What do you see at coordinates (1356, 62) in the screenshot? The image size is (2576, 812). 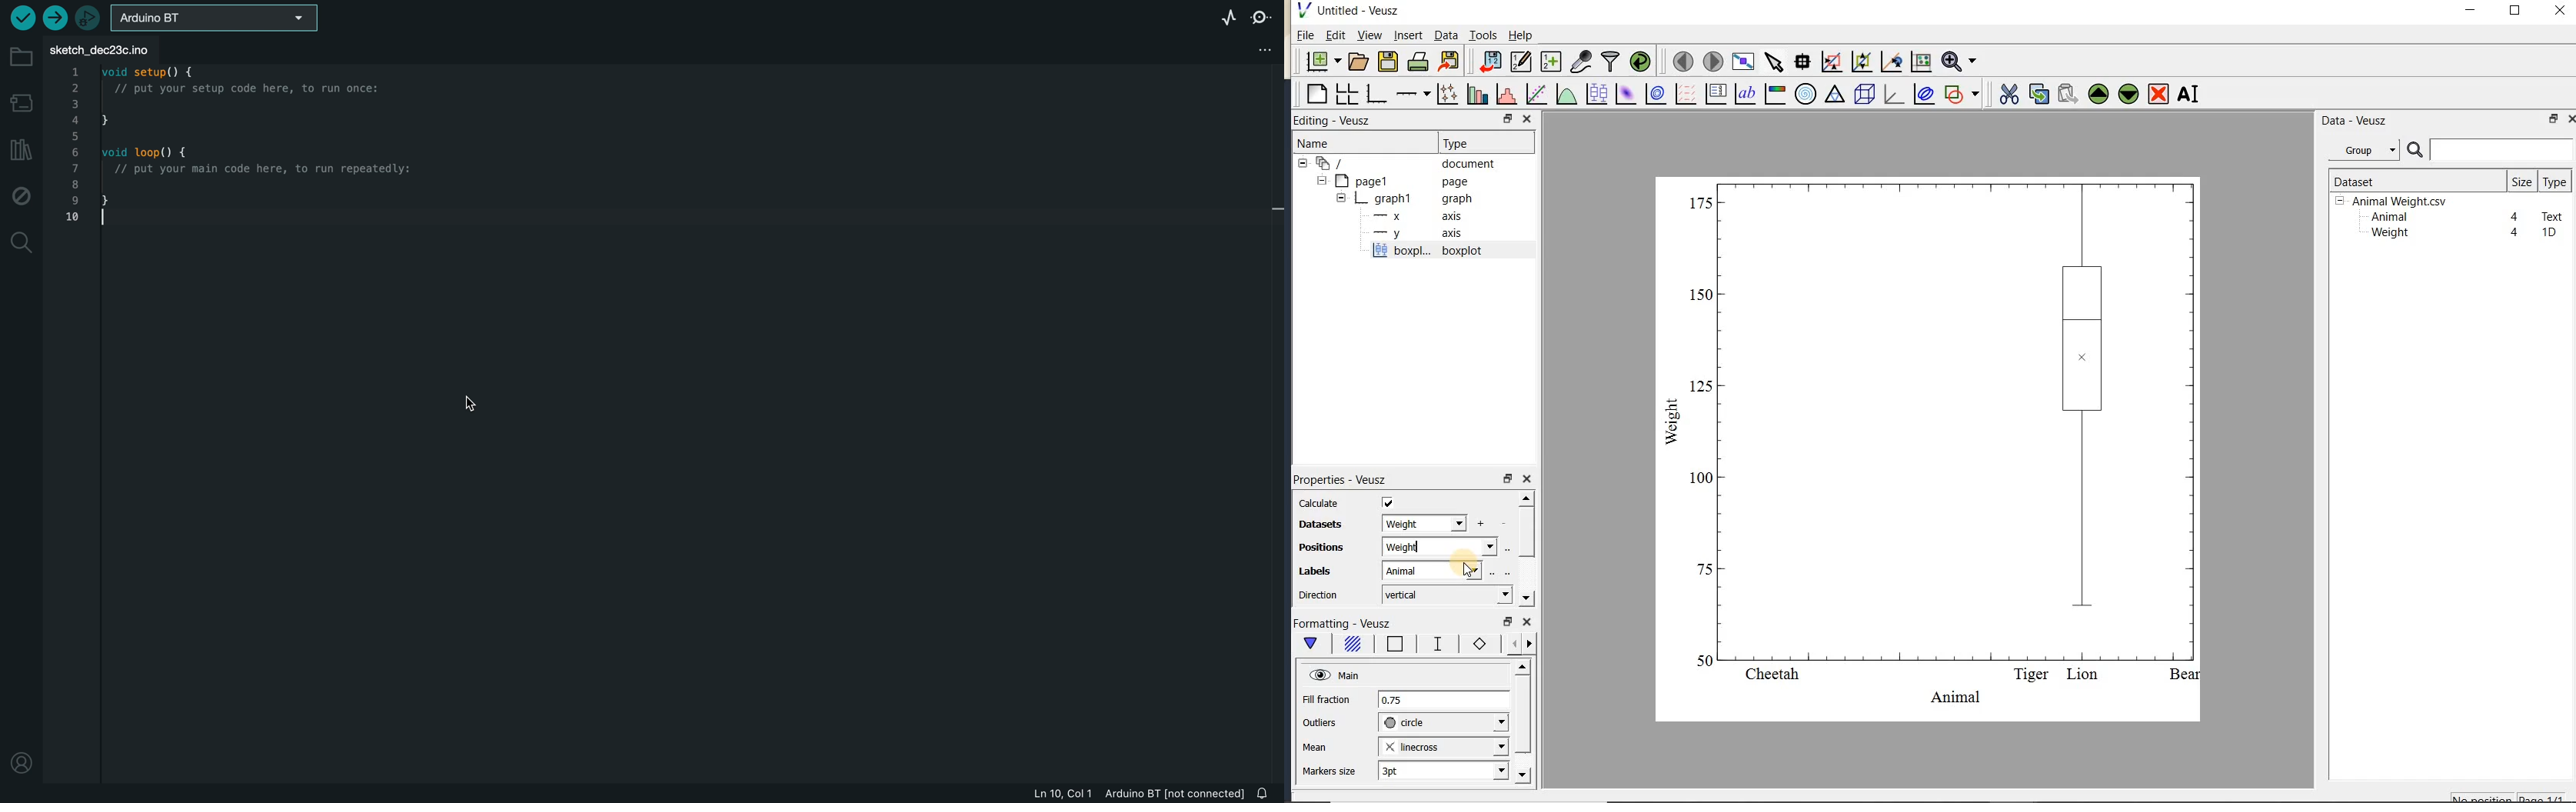 I see `open a document` at bounding box center [1356, 62].